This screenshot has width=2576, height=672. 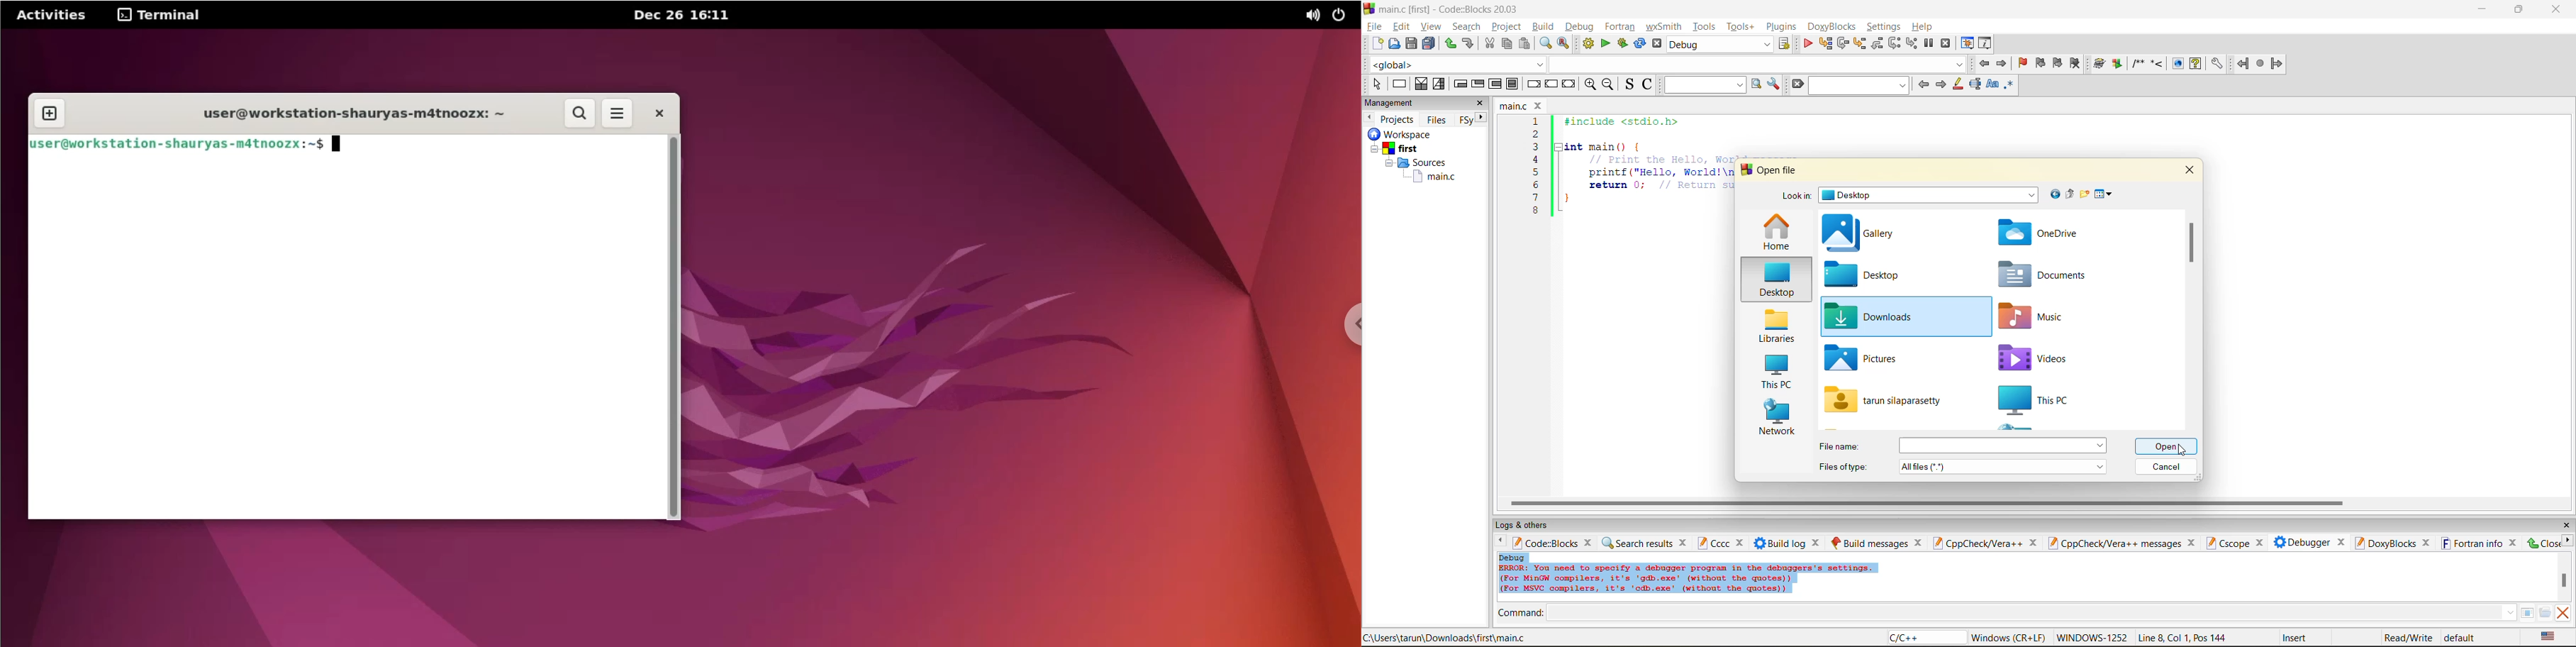 What do you see at coordinates (1986, 44) in the screenshot?
I see `various info` at bounding box center [1986, 44].